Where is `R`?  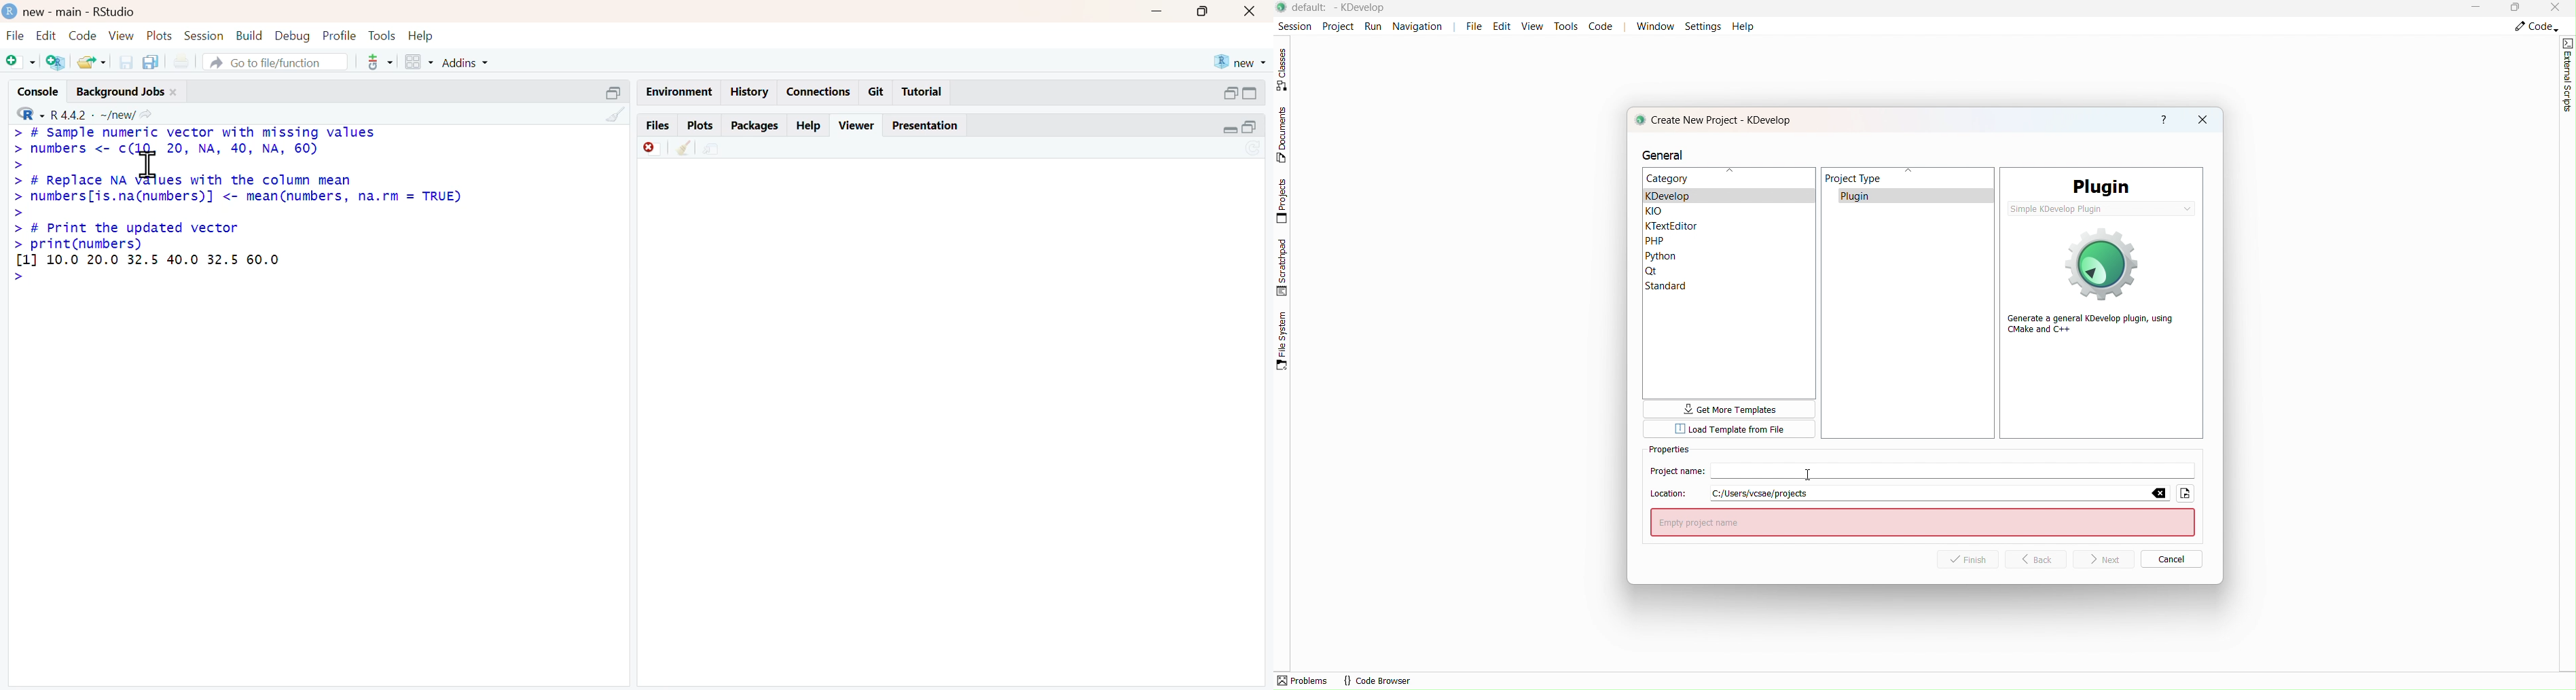 R is located at coordinates (32, 114).